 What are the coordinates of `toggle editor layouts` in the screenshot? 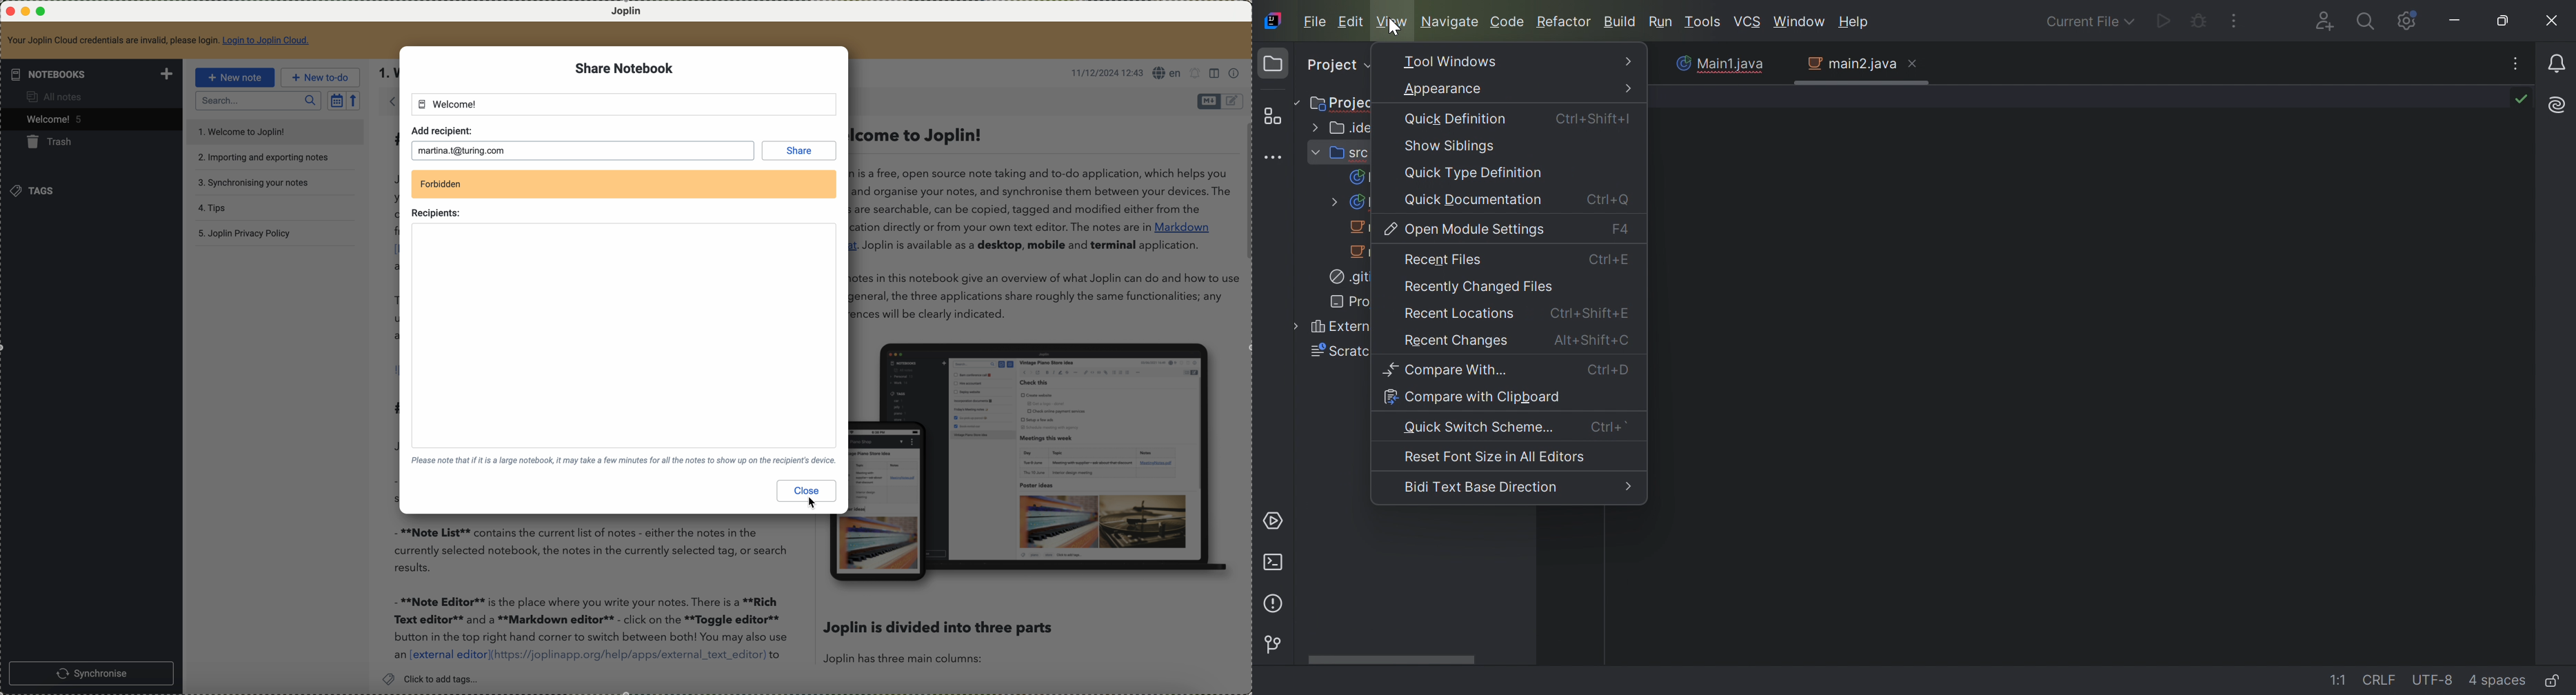 It's located at (1217, 73).